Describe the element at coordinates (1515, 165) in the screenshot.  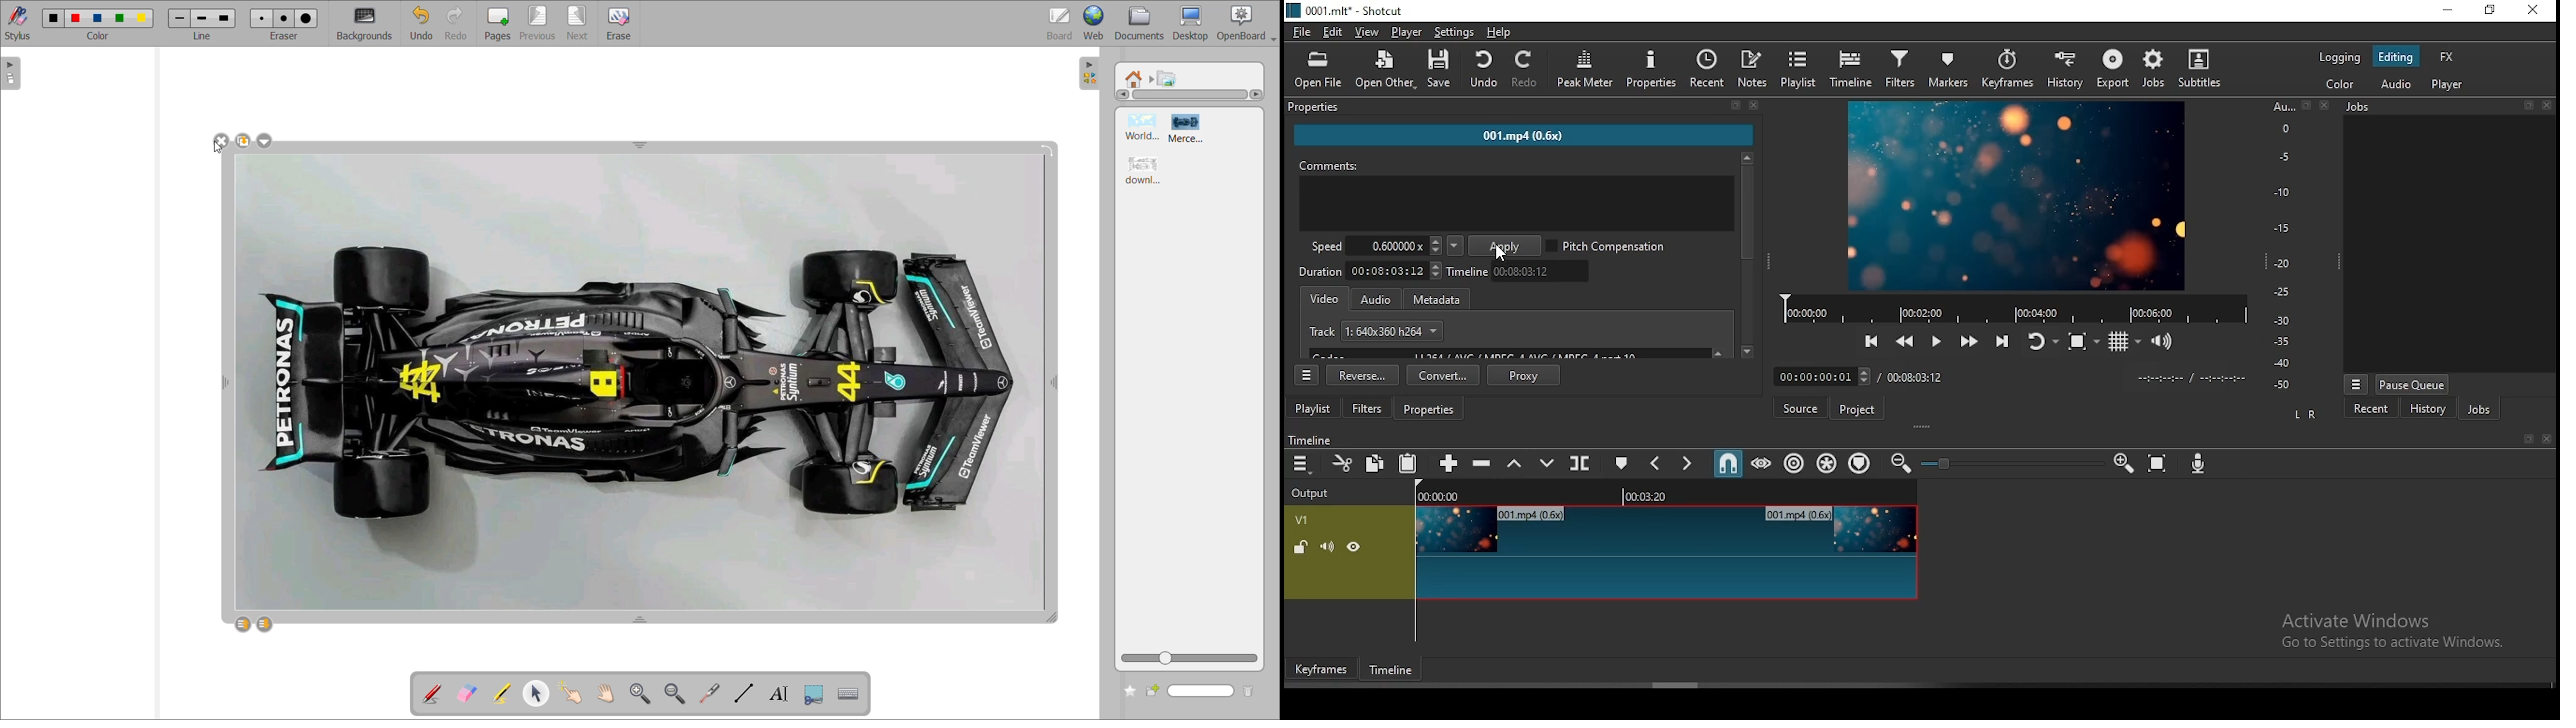
I see `comments` at that location.